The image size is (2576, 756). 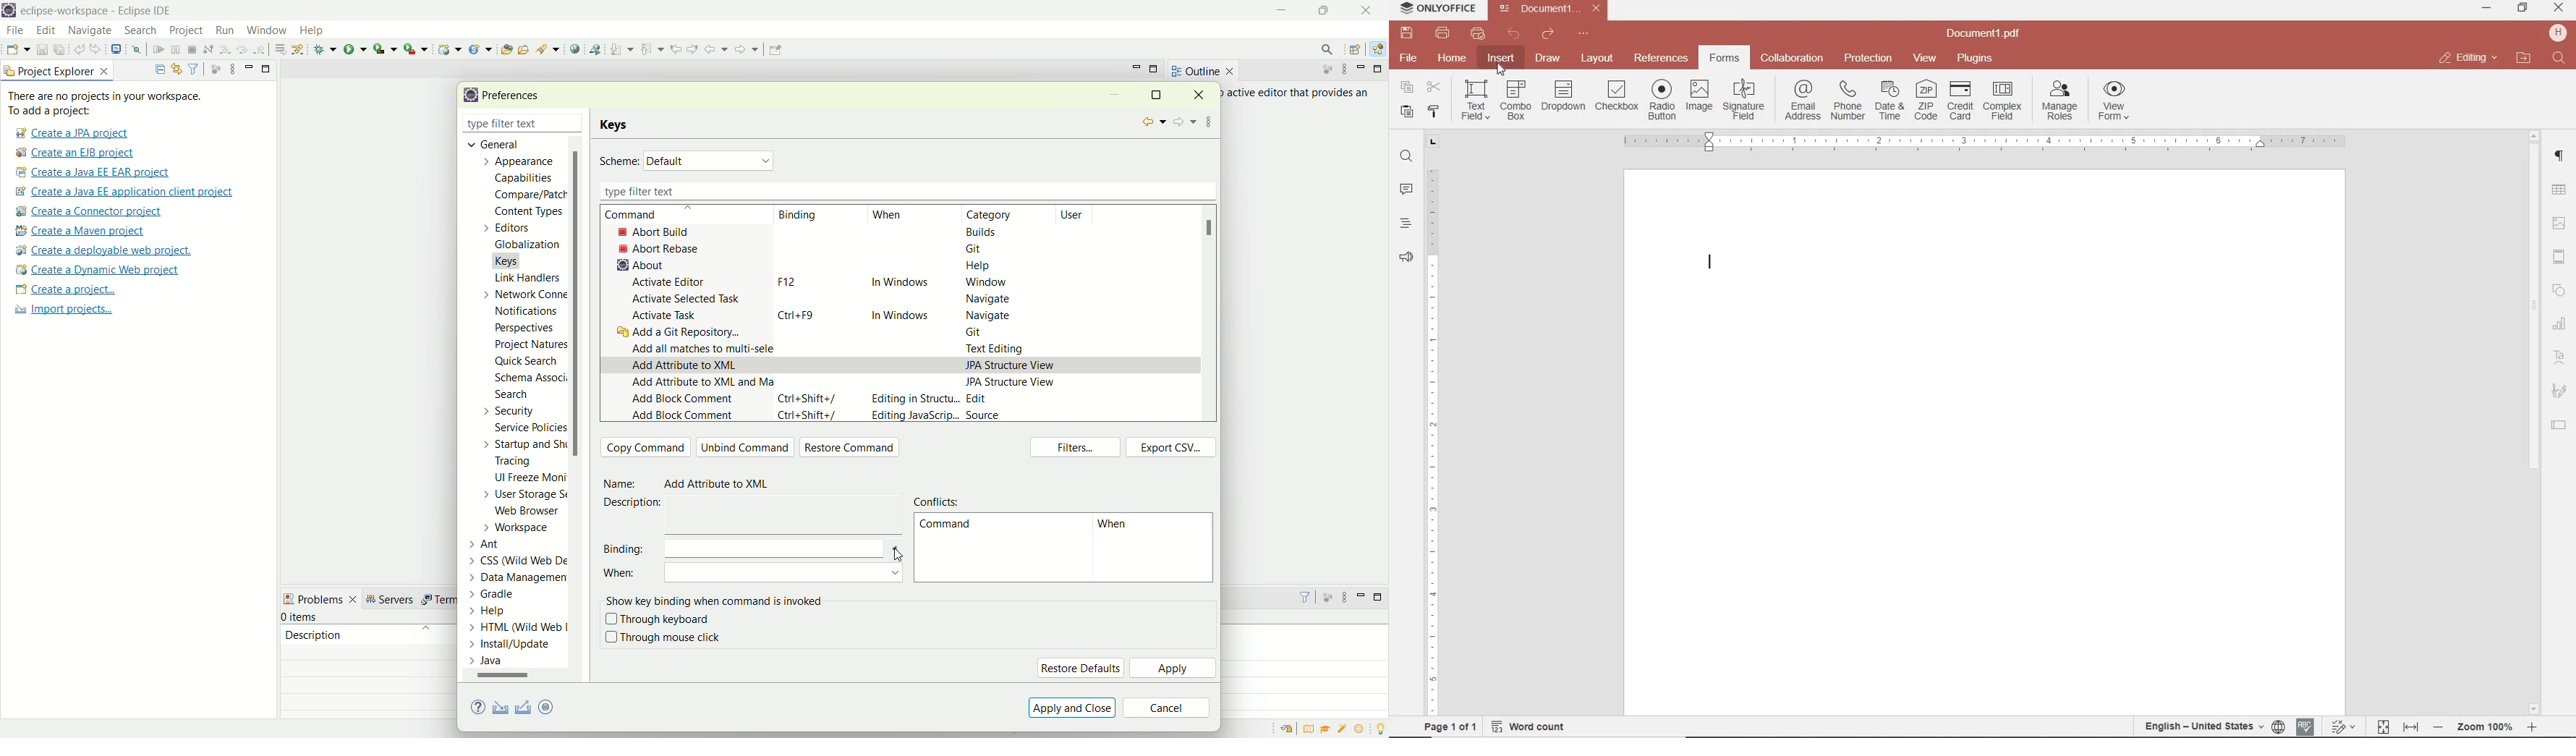 What do you see at coordinates (808, 398) in the screenshot?
I see `ctrl+shift+/` at bounding box center [808, 398].